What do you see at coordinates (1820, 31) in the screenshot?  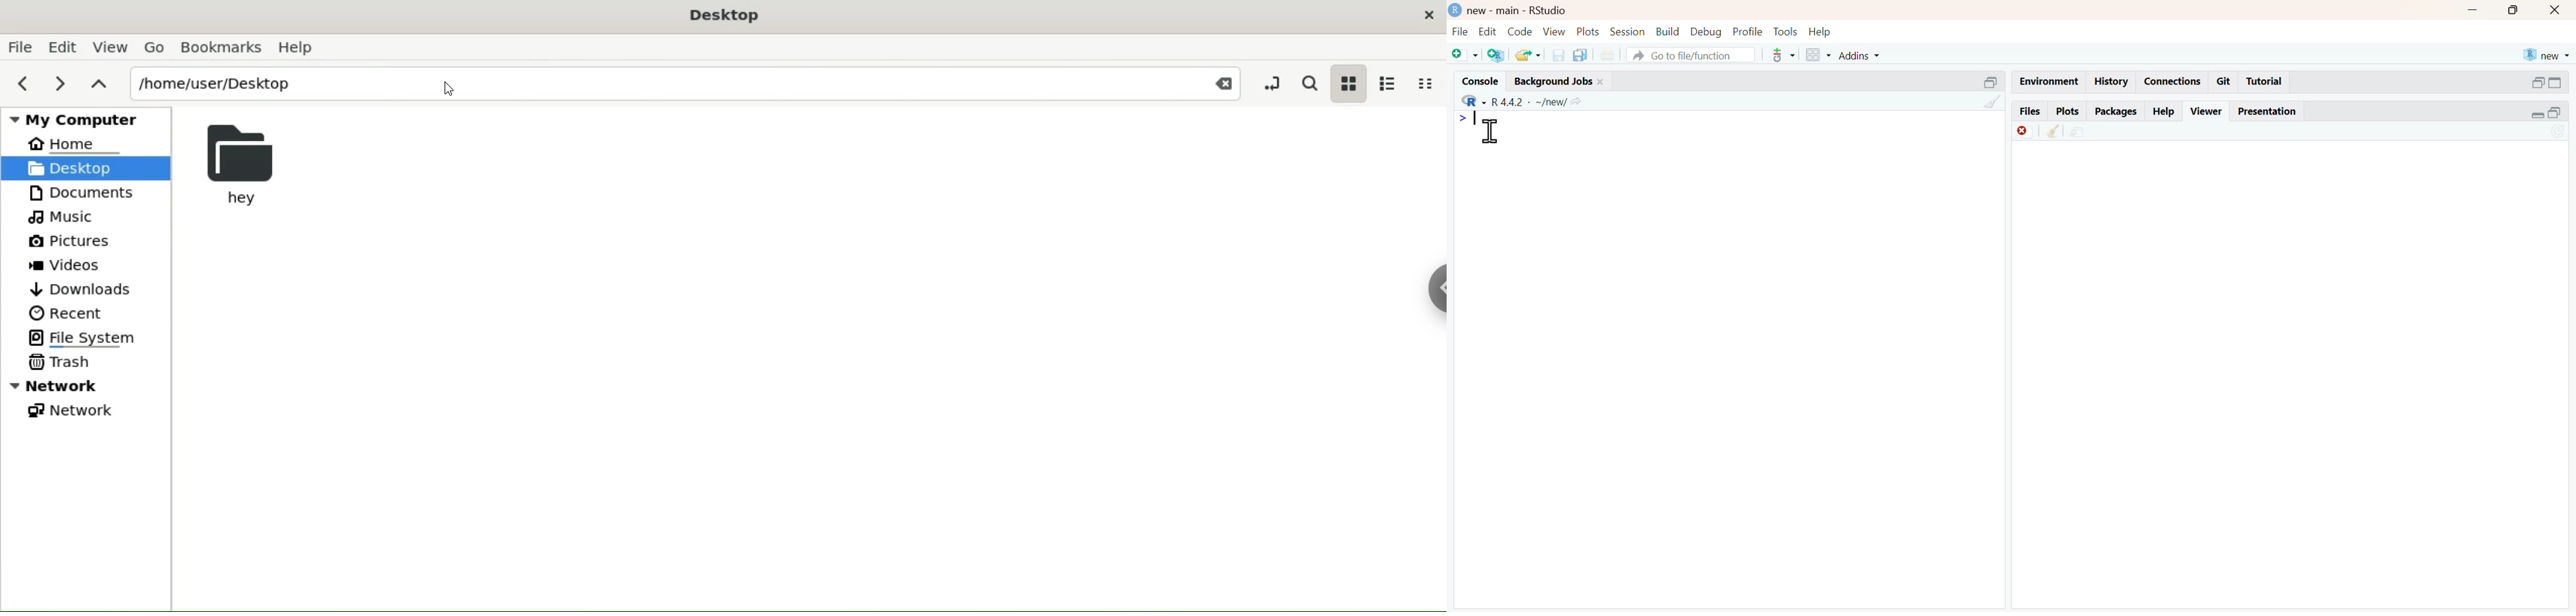 I see `help` at bounding box center [1820, 31].